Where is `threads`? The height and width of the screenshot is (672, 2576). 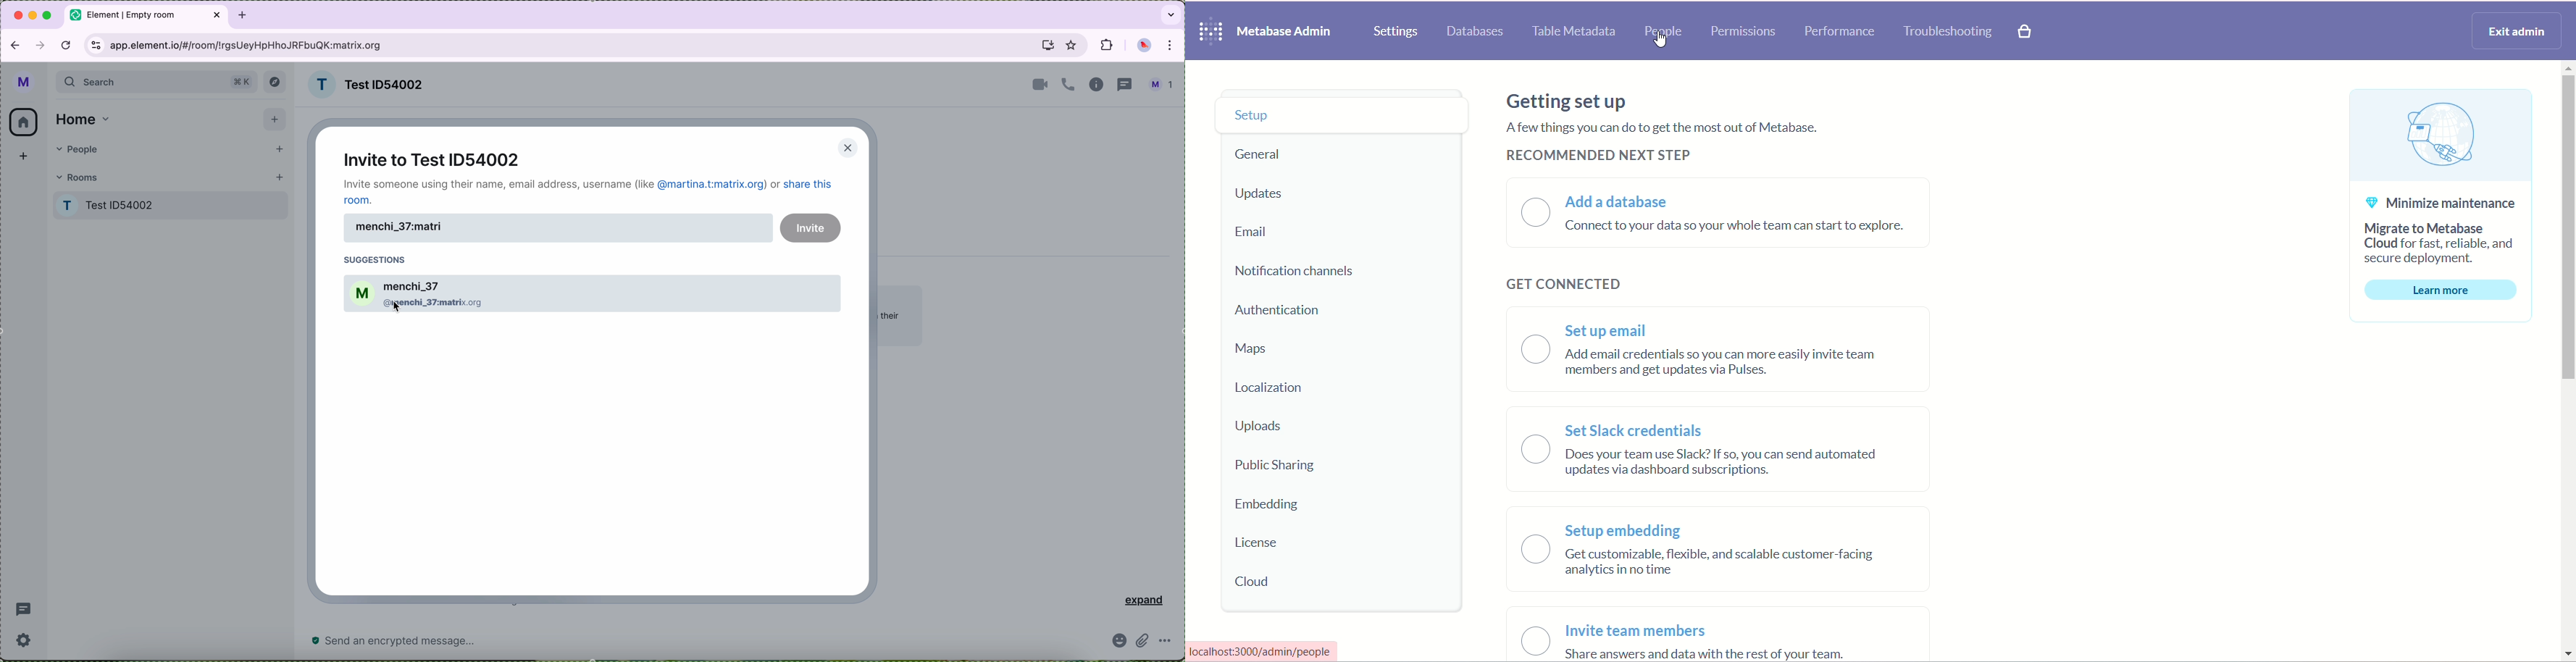
threads is located at coordinates (1125, 84).